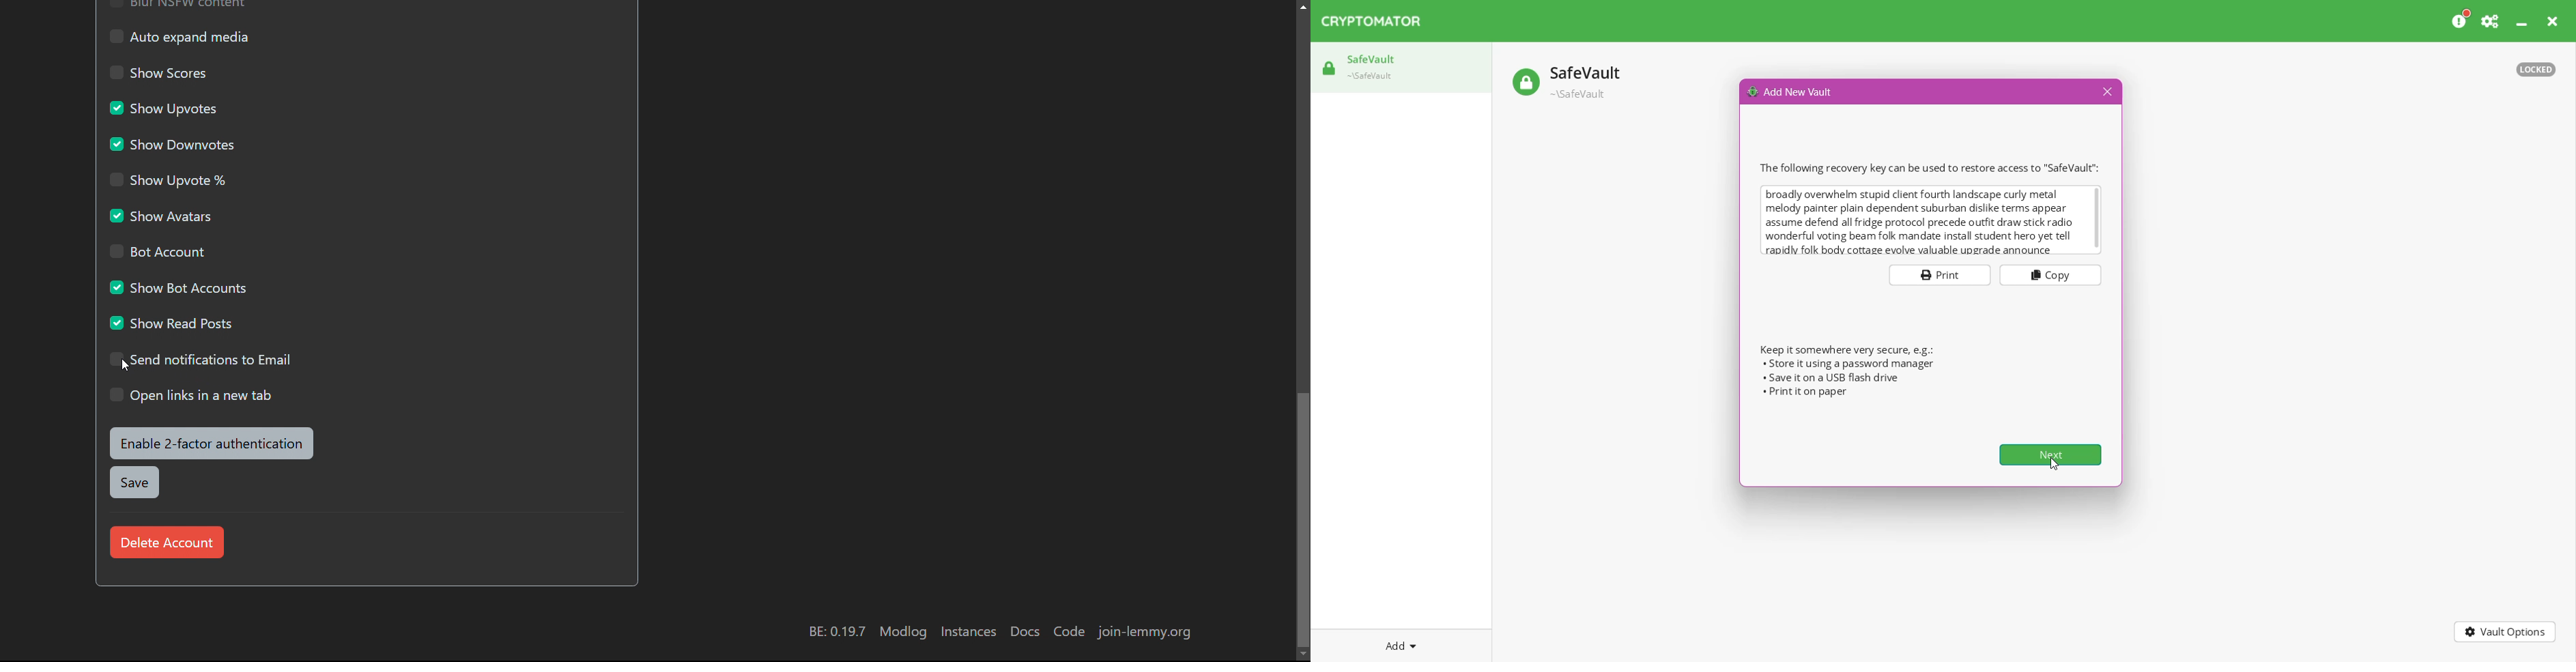 The width and height of the screenshot is (2576, 672). Describe the element at coordinates (902, 632) in the screenshot. I see `modlog` at that location.